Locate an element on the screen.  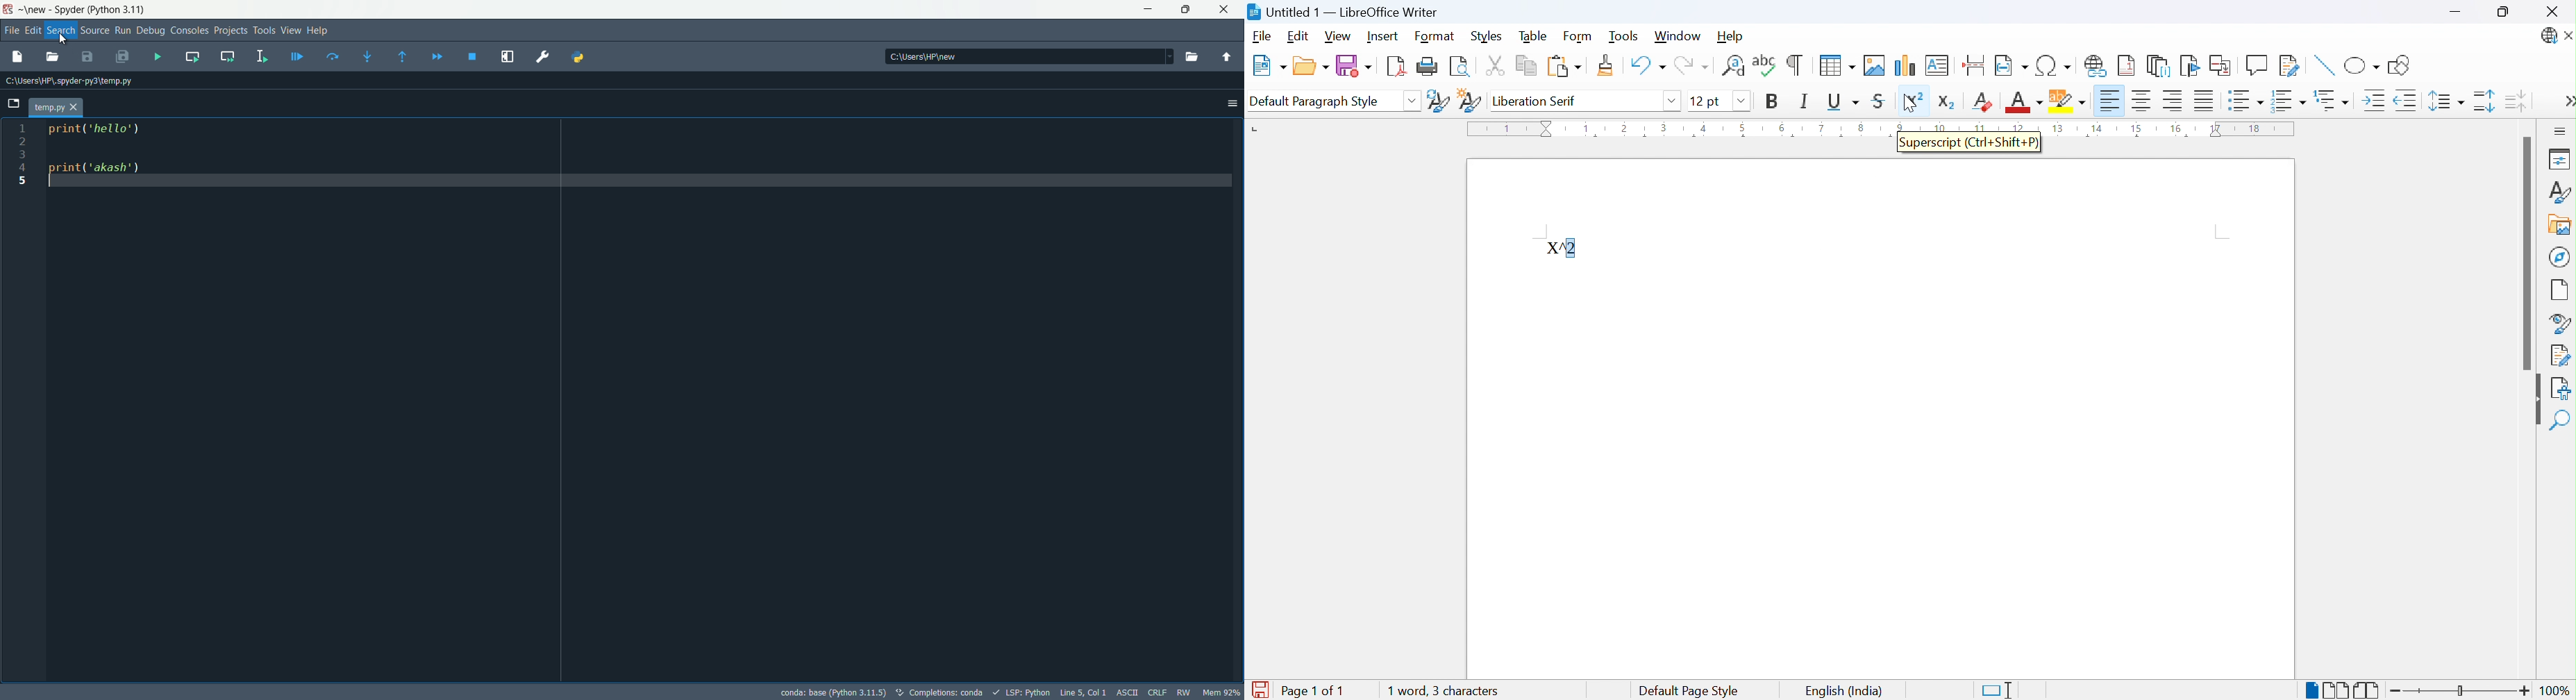
Liberation serif is located at coordinates (1538, 101).